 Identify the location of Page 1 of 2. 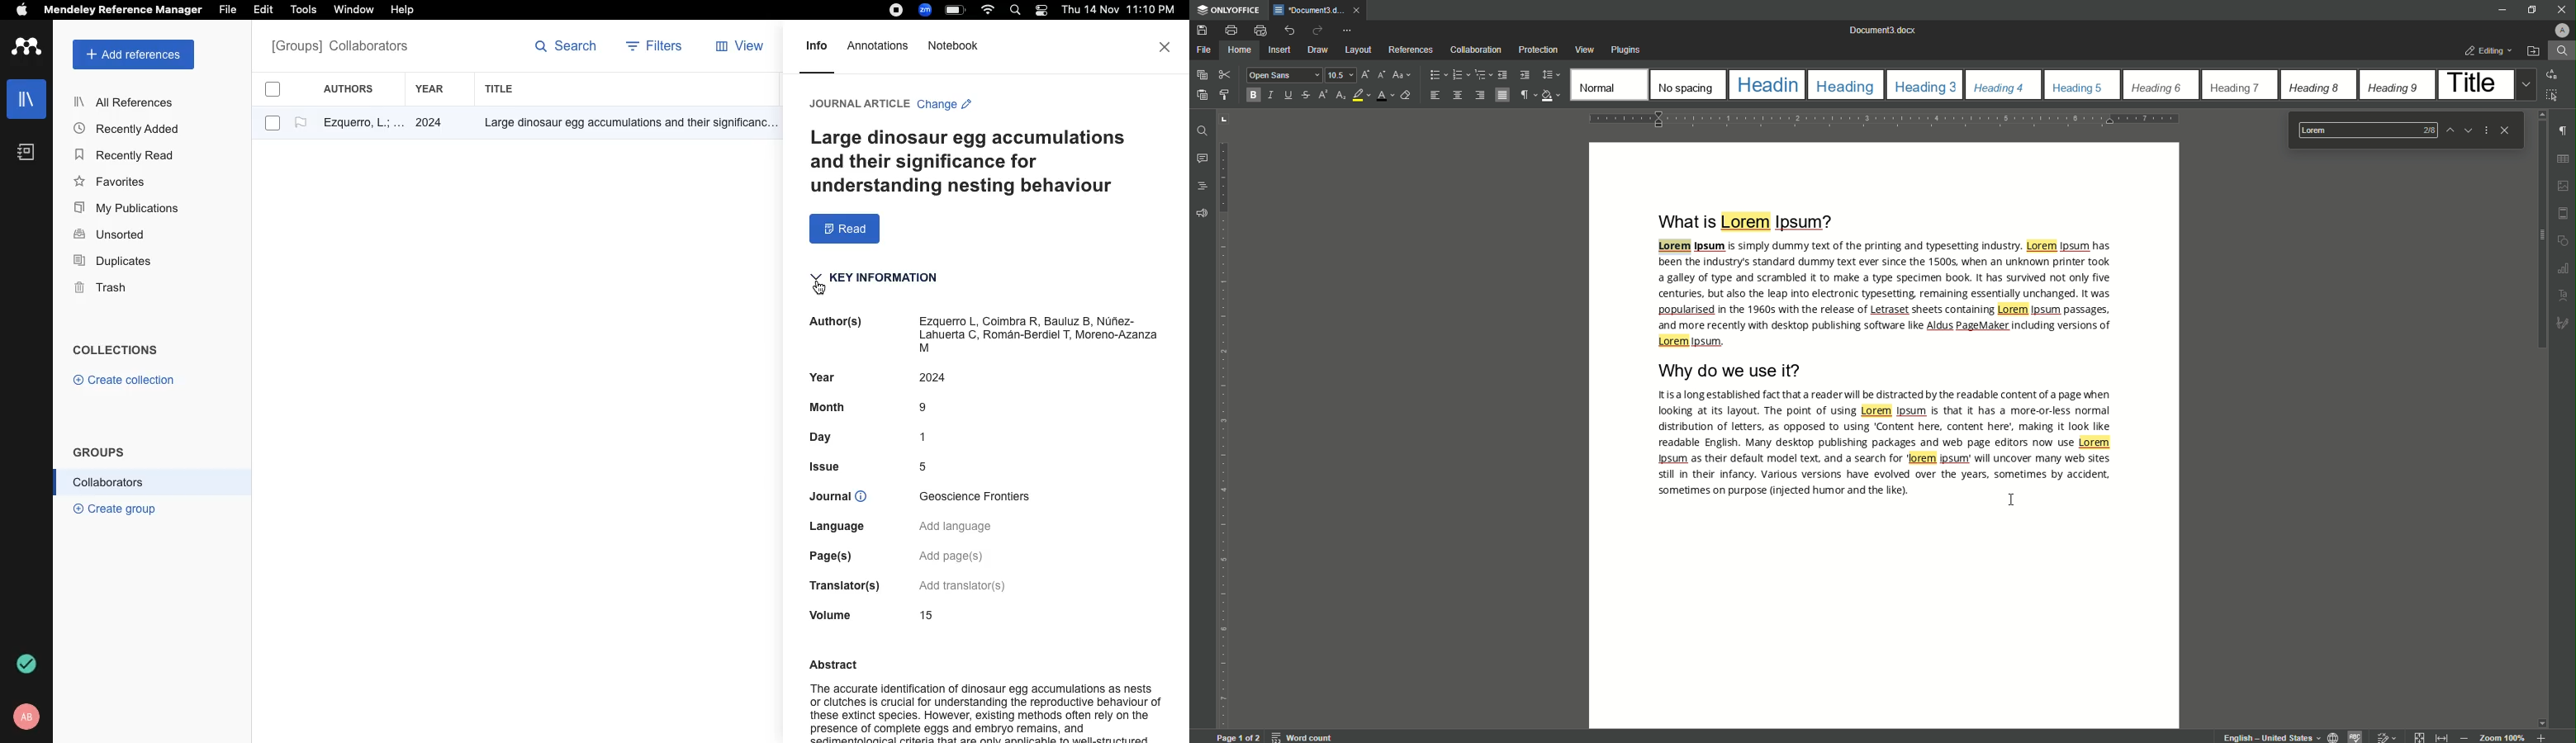
(1236, 738).